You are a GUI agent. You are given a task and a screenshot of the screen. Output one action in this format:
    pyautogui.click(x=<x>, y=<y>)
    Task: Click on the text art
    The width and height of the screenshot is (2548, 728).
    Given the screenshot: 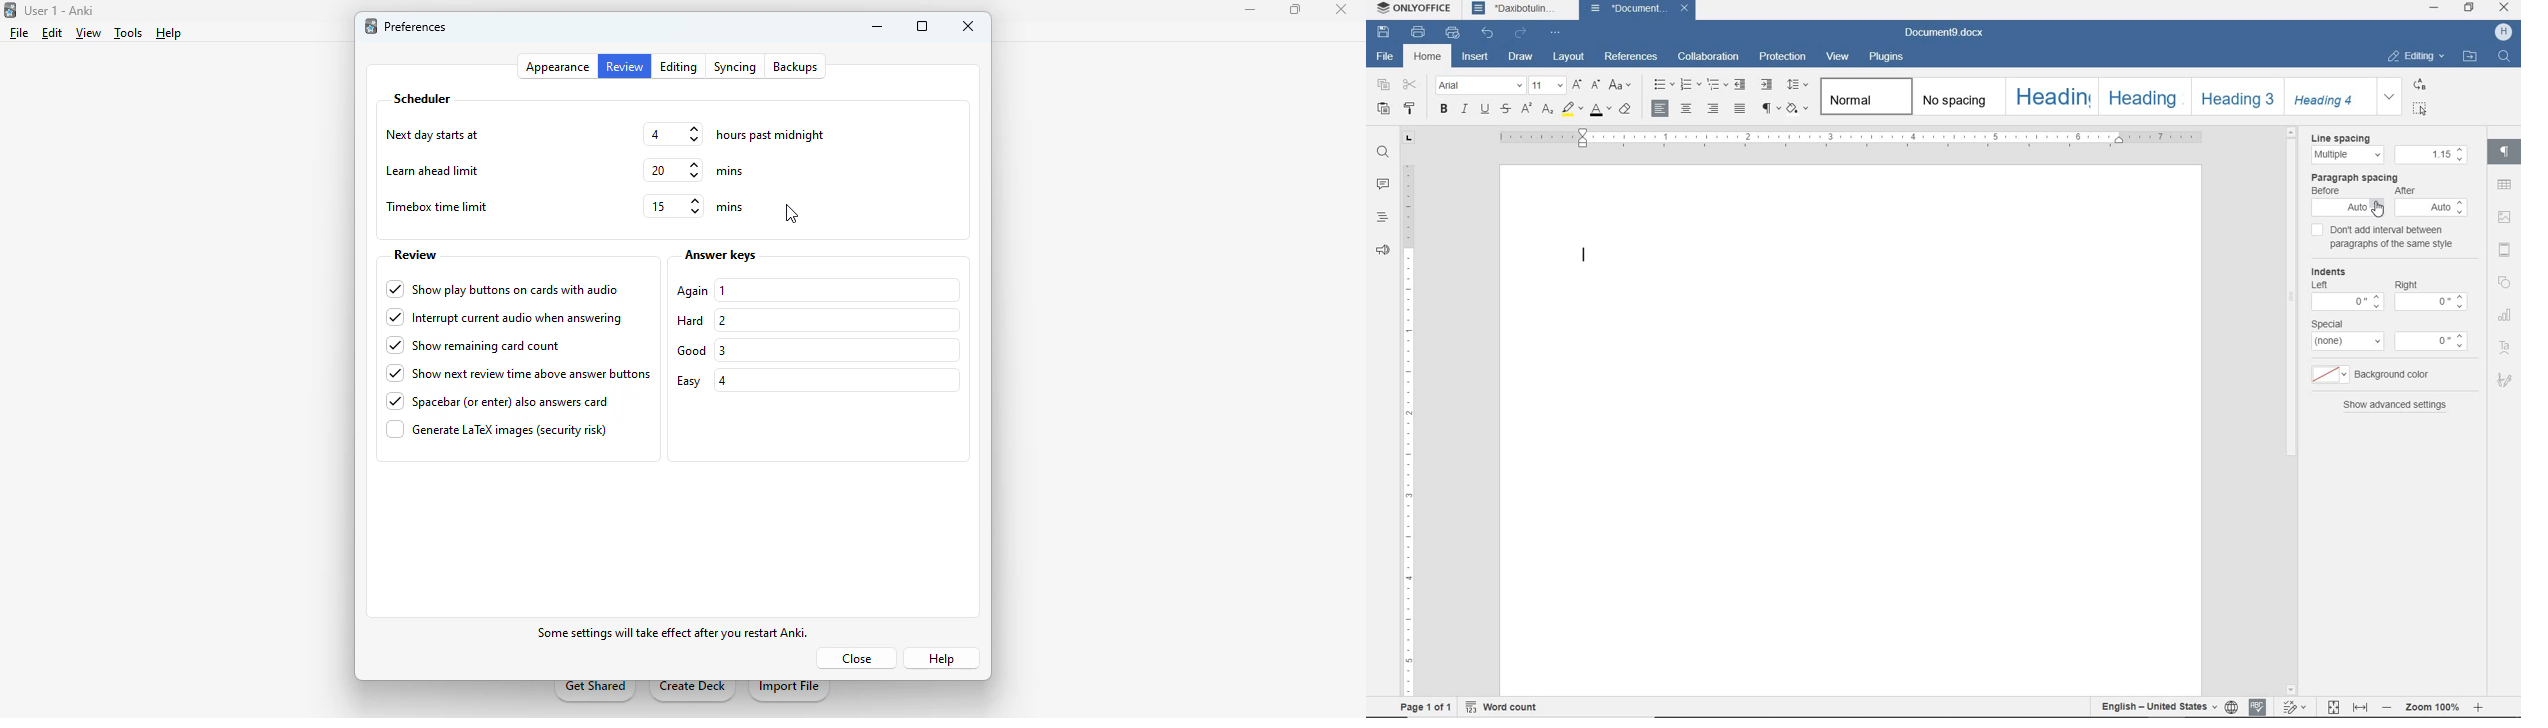 What is the action you would take?
    pyautogui.click(x=2506, y=348)
    